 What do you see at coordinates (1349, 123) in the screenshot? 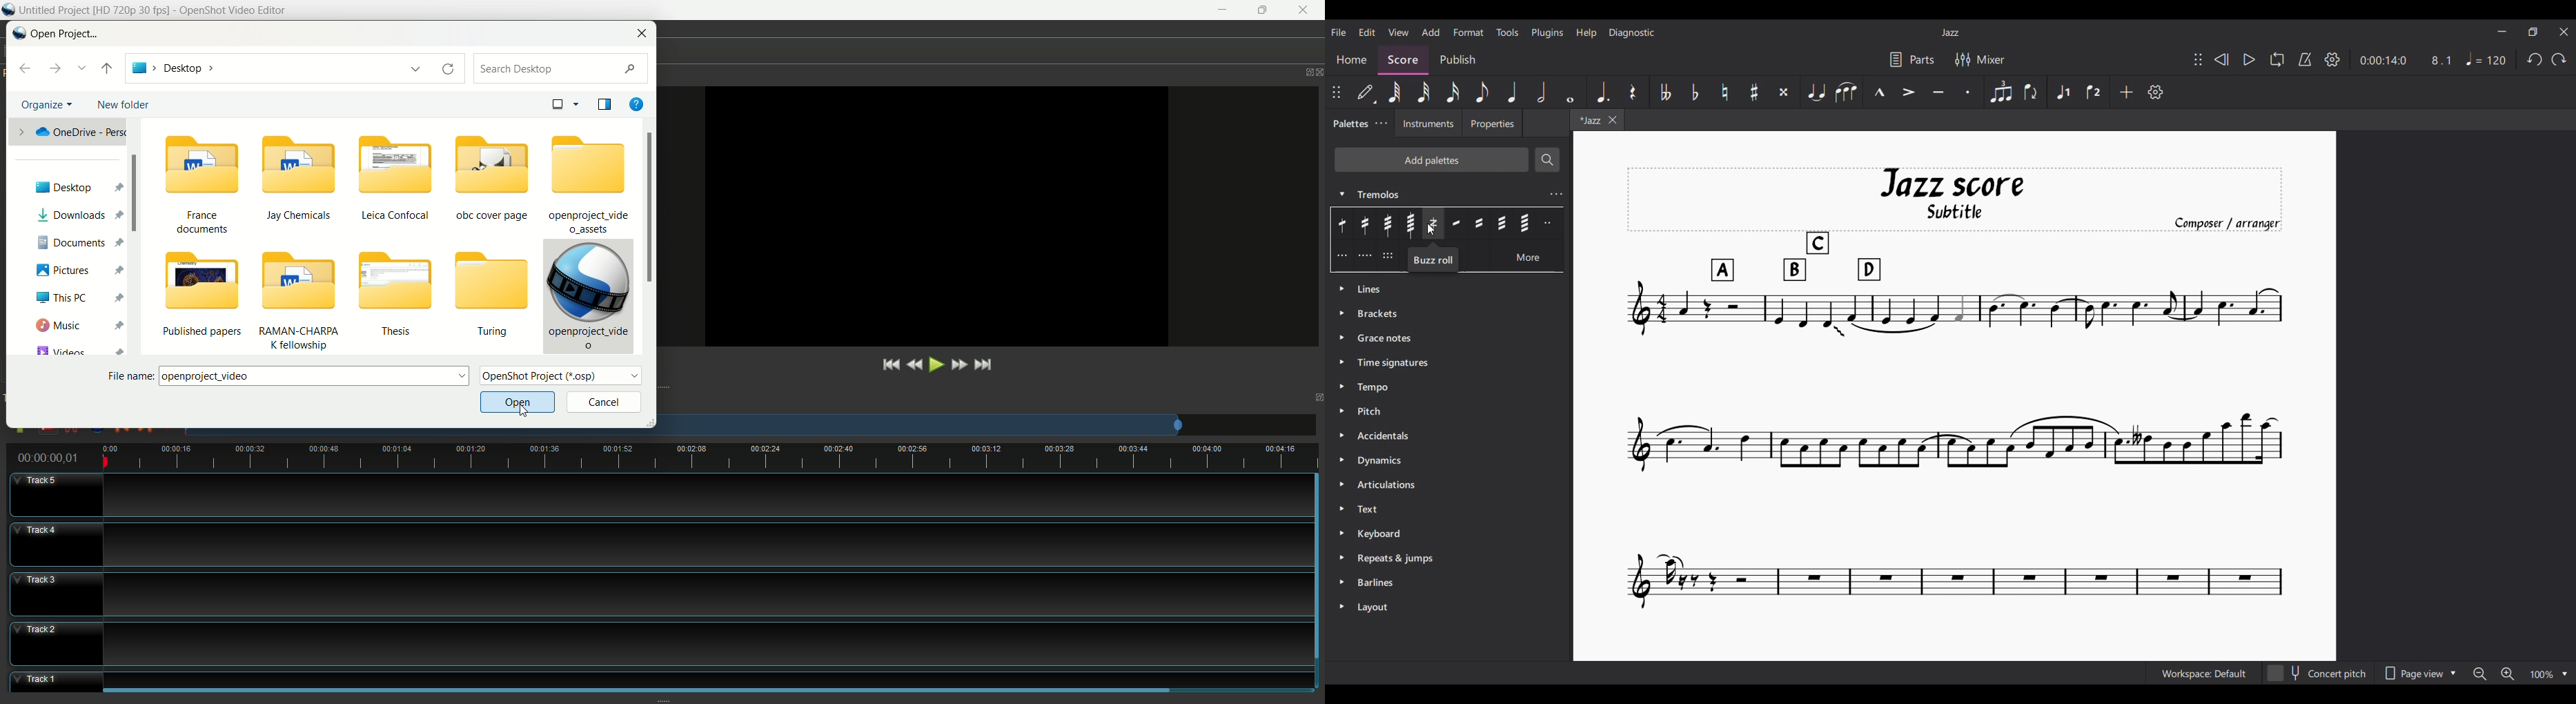
I see `Palettes` at bounding box center [1349, 123].